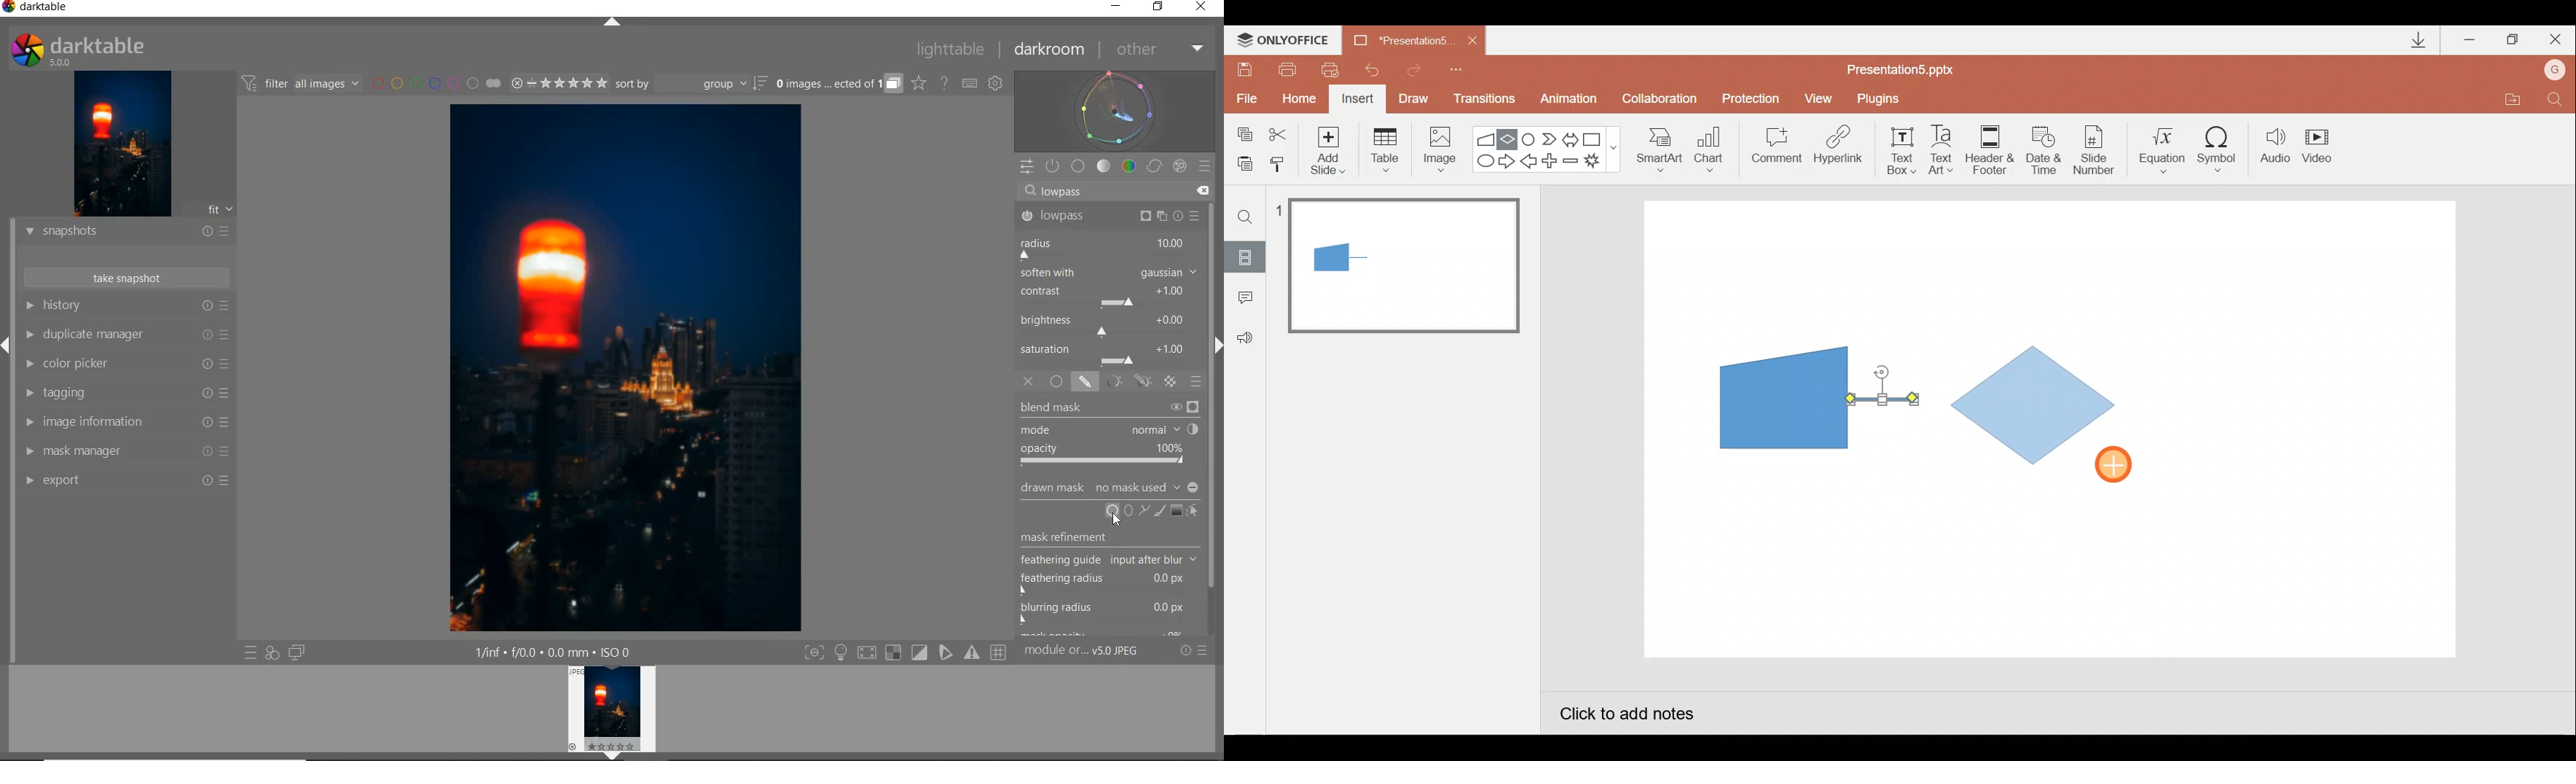 Image resolution: width=2576 pixels, height=784 pixels. What do you see at coordinates (1112, 582) in the screenshot?
I see `MASK REFINEMENT` at bounding box center [1112, 582].